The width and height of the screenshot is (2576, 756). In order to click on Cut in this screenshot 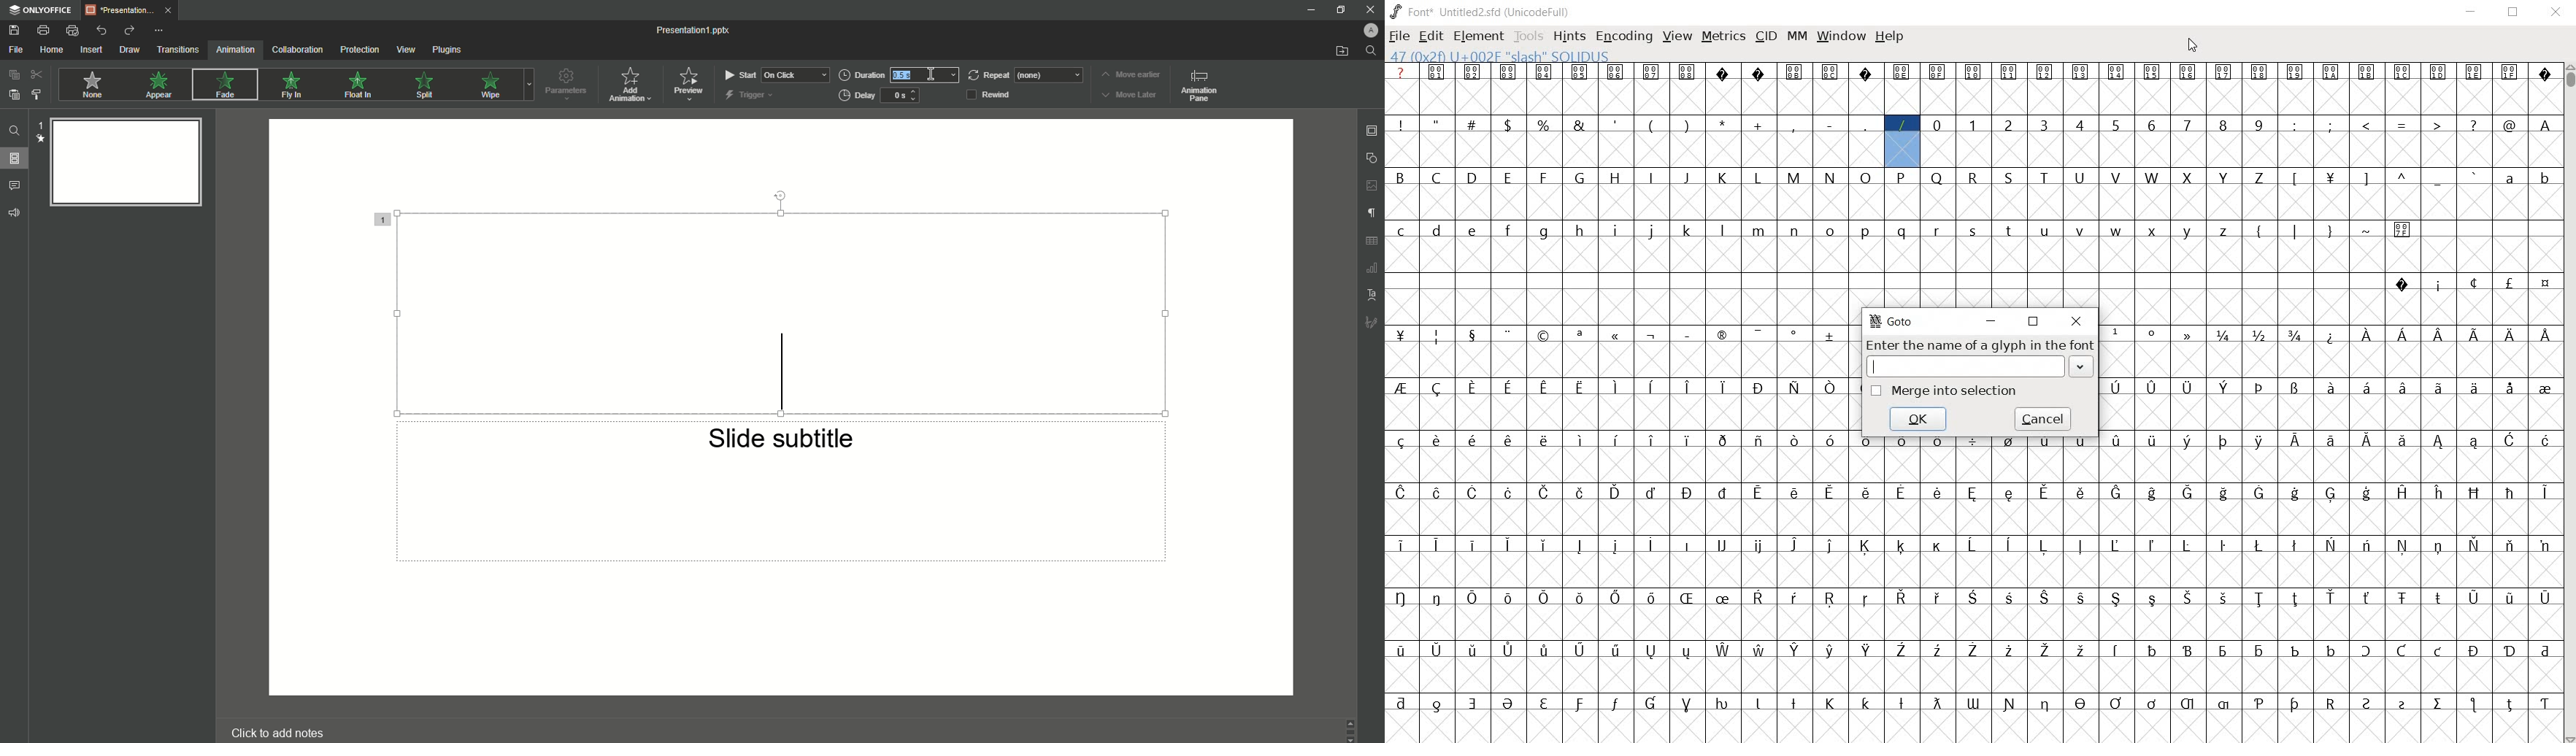, I will do `click(38, 74)`.